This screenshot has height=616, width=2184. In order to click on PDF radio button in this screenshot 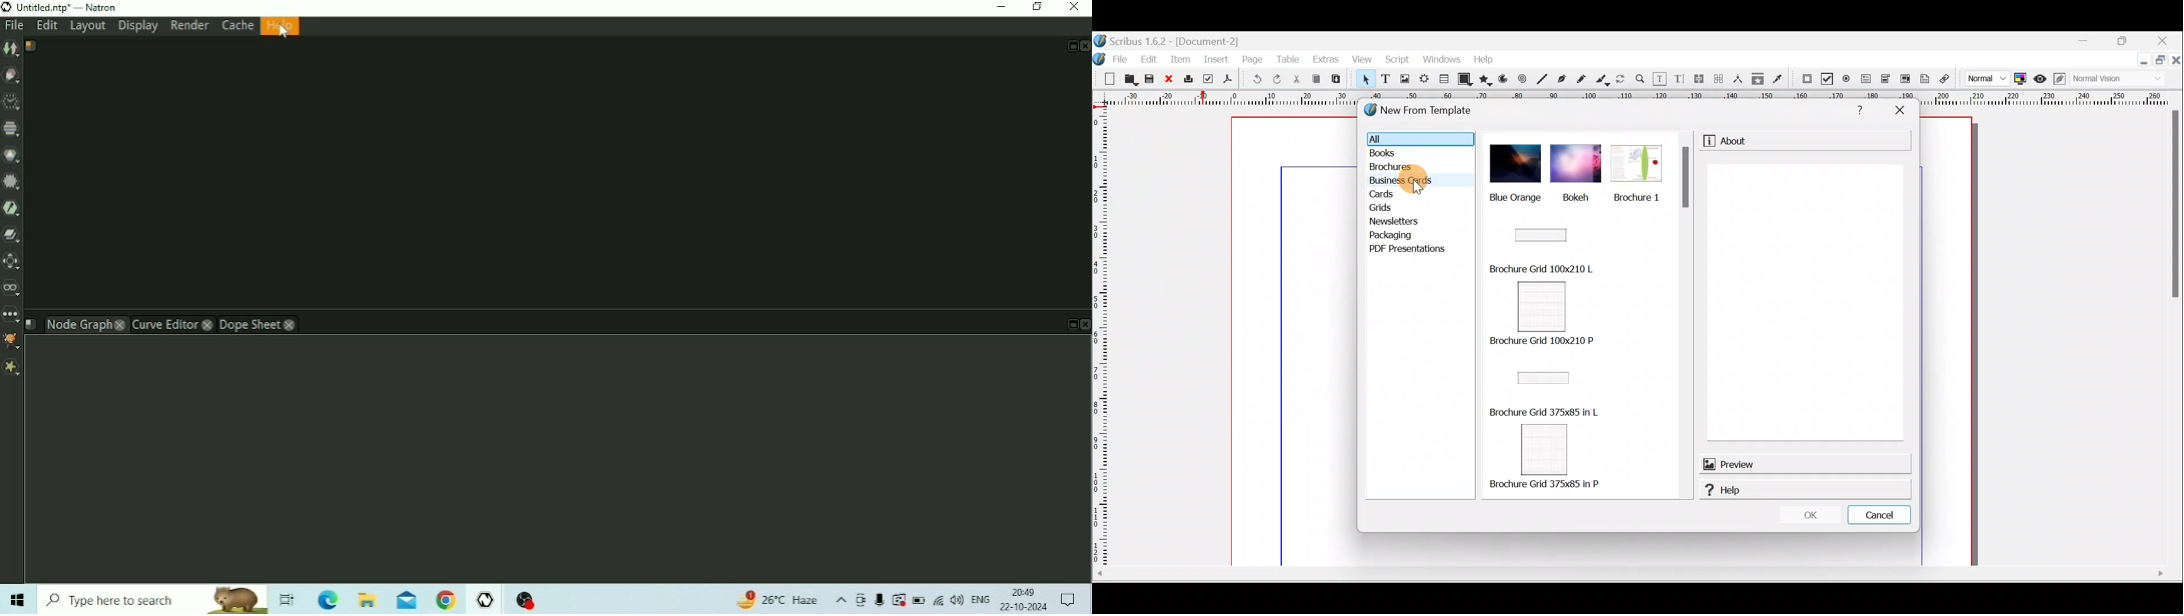, I will do `click(1847, 78)`.